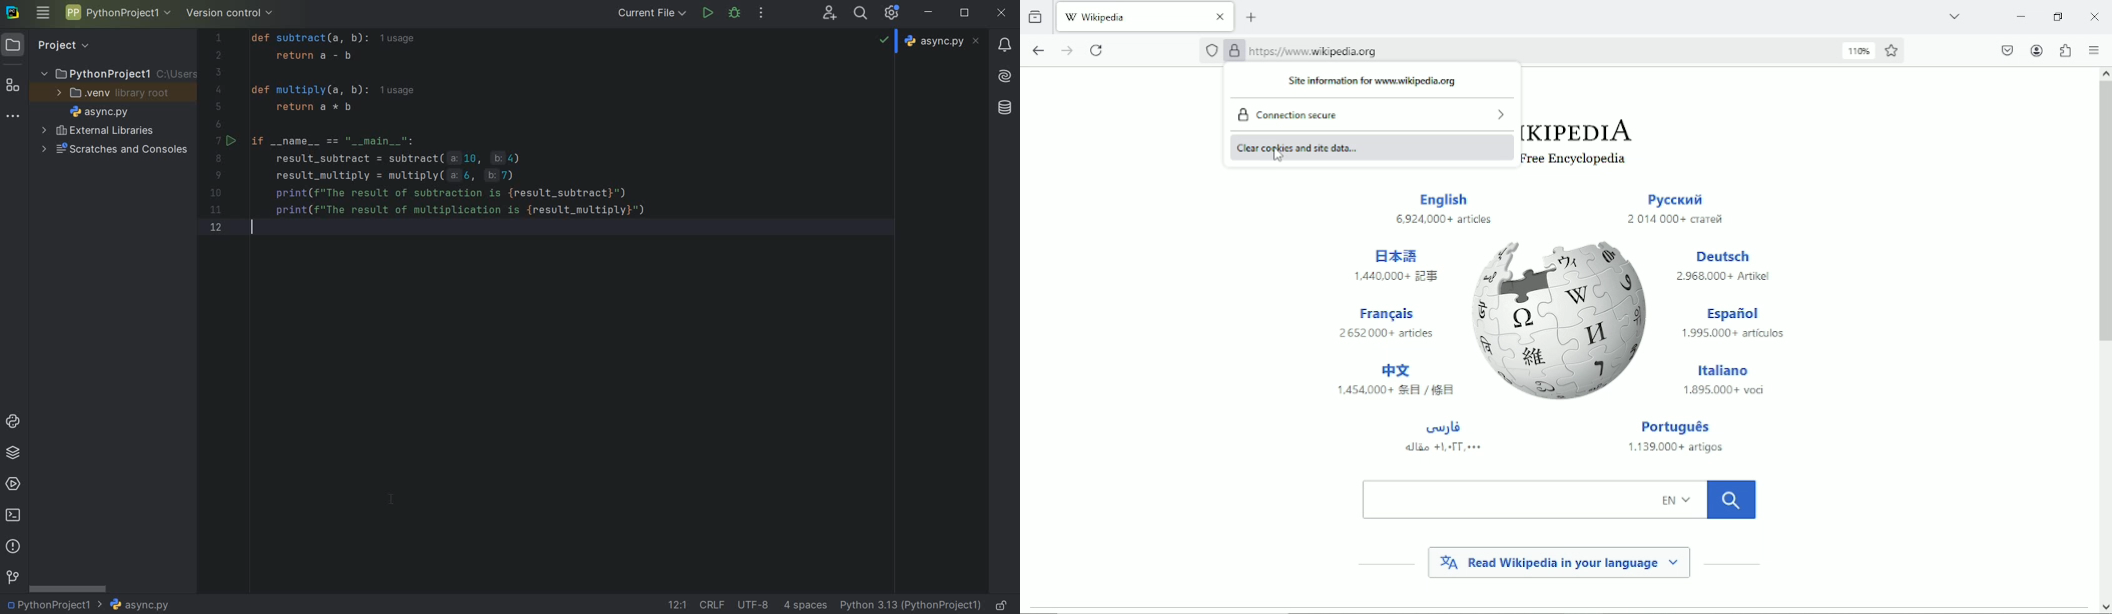 The image size is (2128, 616). What do you see at coordinates (1038, 48) in the screenshot?
I see `go back` at bounding box center [1038, 48].